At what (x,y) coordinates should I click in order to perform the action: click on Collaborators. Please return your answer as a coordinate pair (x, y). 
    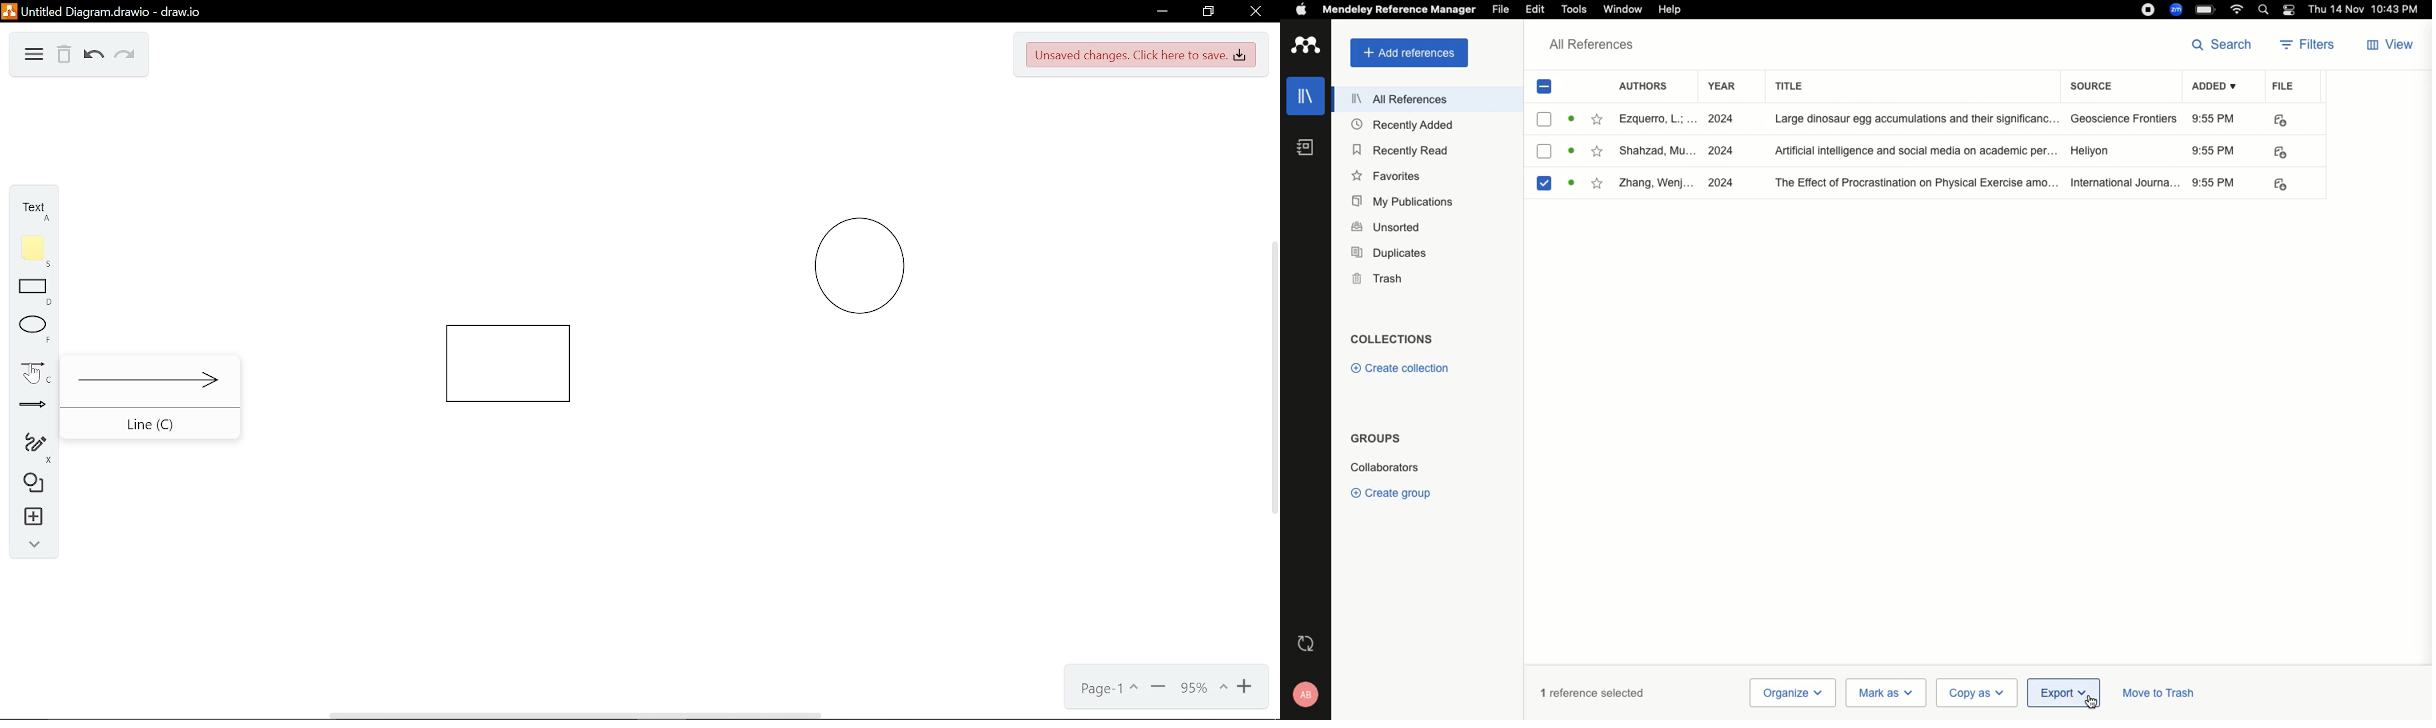
    Looking at the image, I should click on (1384, 467).